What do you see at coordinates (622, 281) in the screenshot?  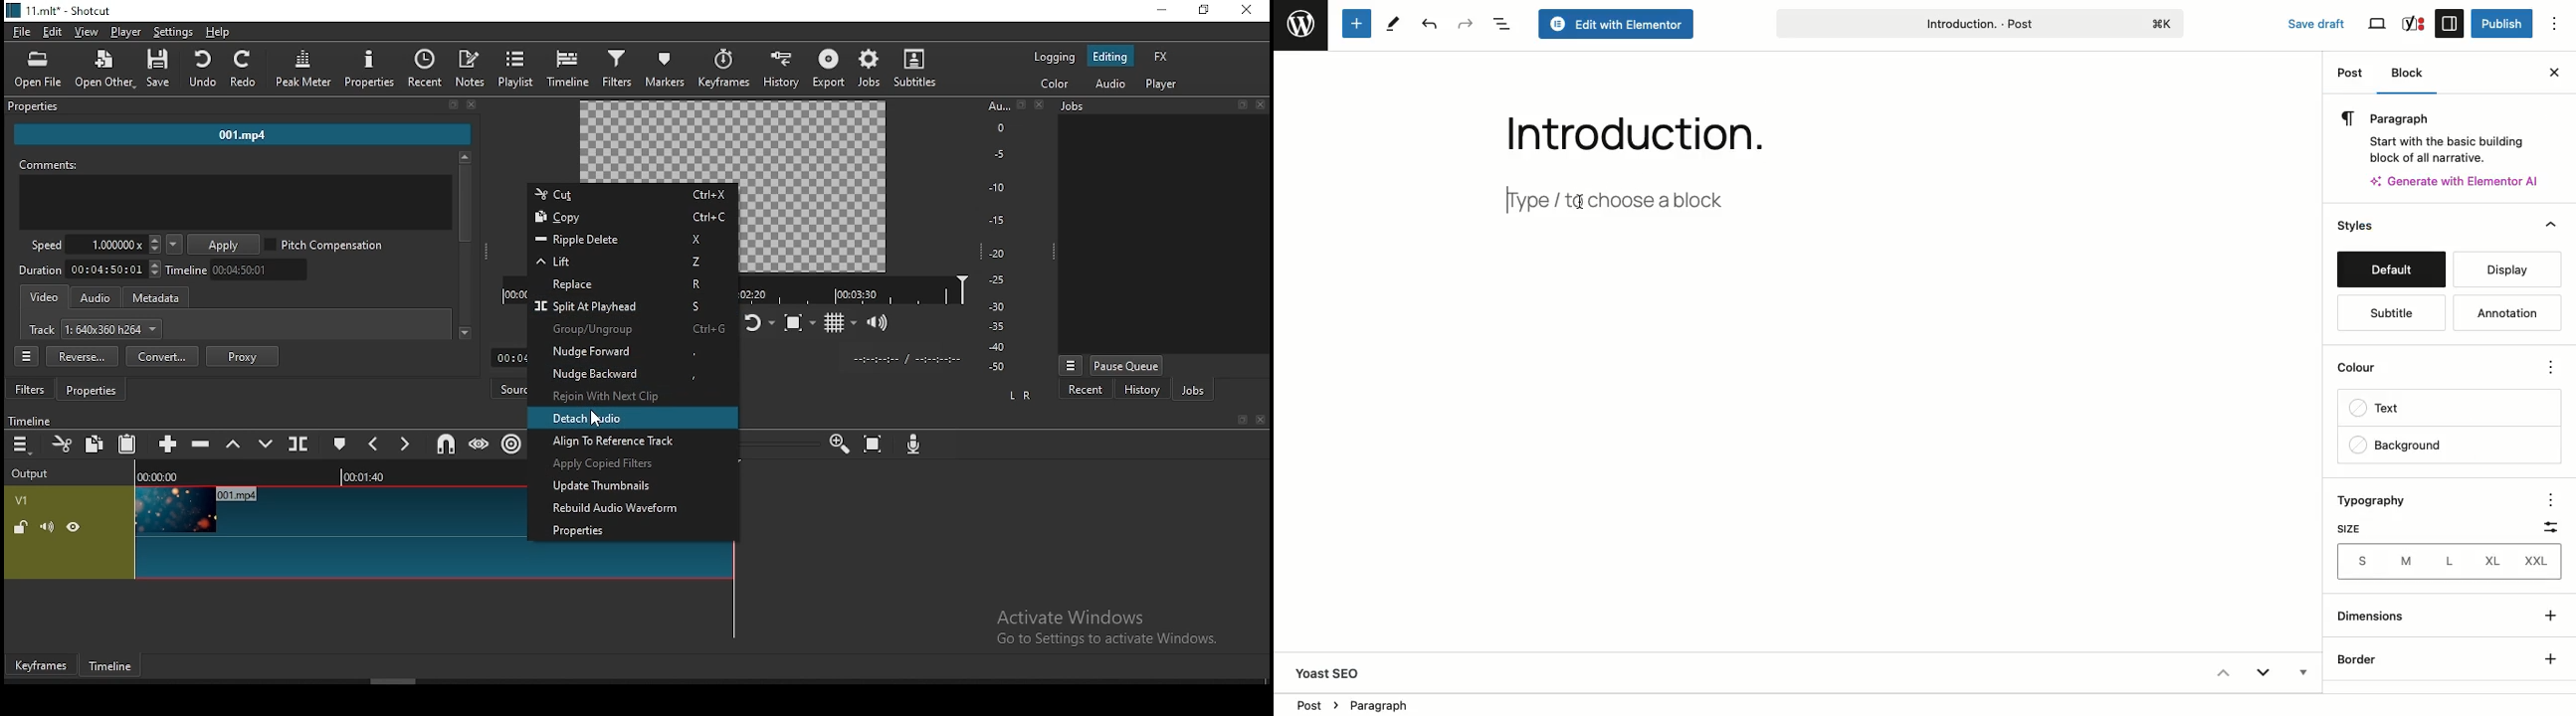 I see `replace` at bounding box center [622, 281].